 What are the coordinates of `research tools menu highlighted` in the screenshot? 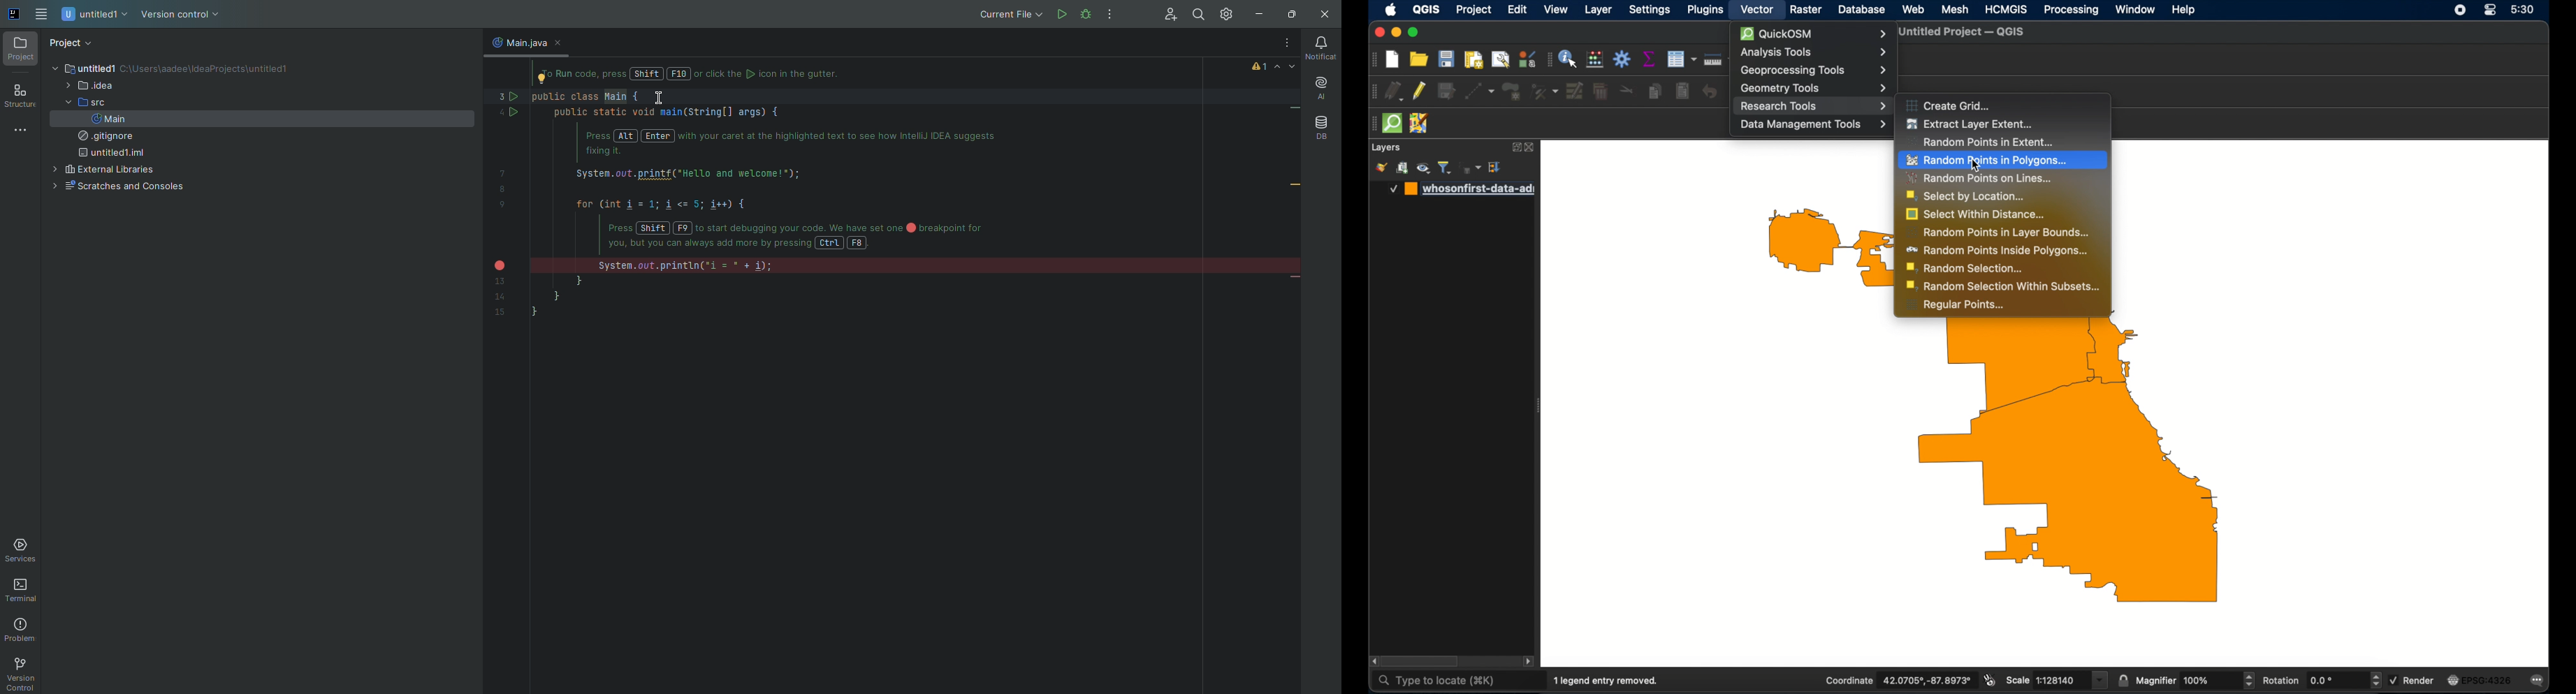 It's located at (1813, 107).